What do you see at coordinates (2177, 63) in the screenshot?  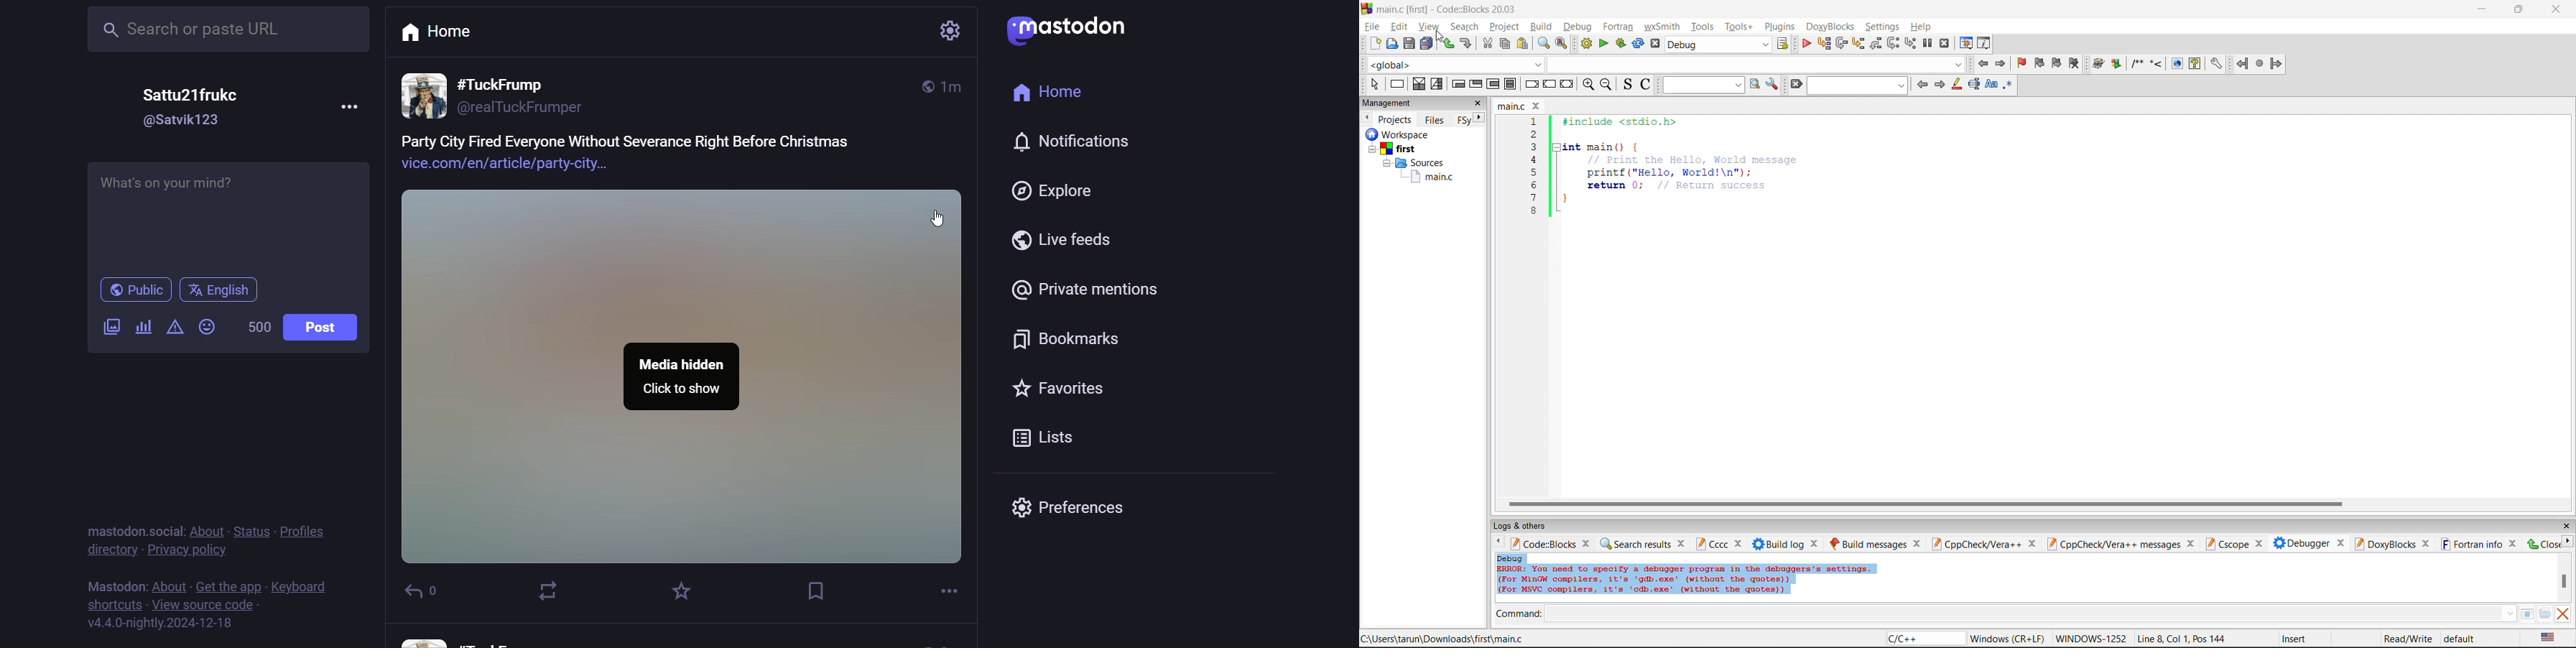 I see `HTML` at bounding box center [2177, 63].